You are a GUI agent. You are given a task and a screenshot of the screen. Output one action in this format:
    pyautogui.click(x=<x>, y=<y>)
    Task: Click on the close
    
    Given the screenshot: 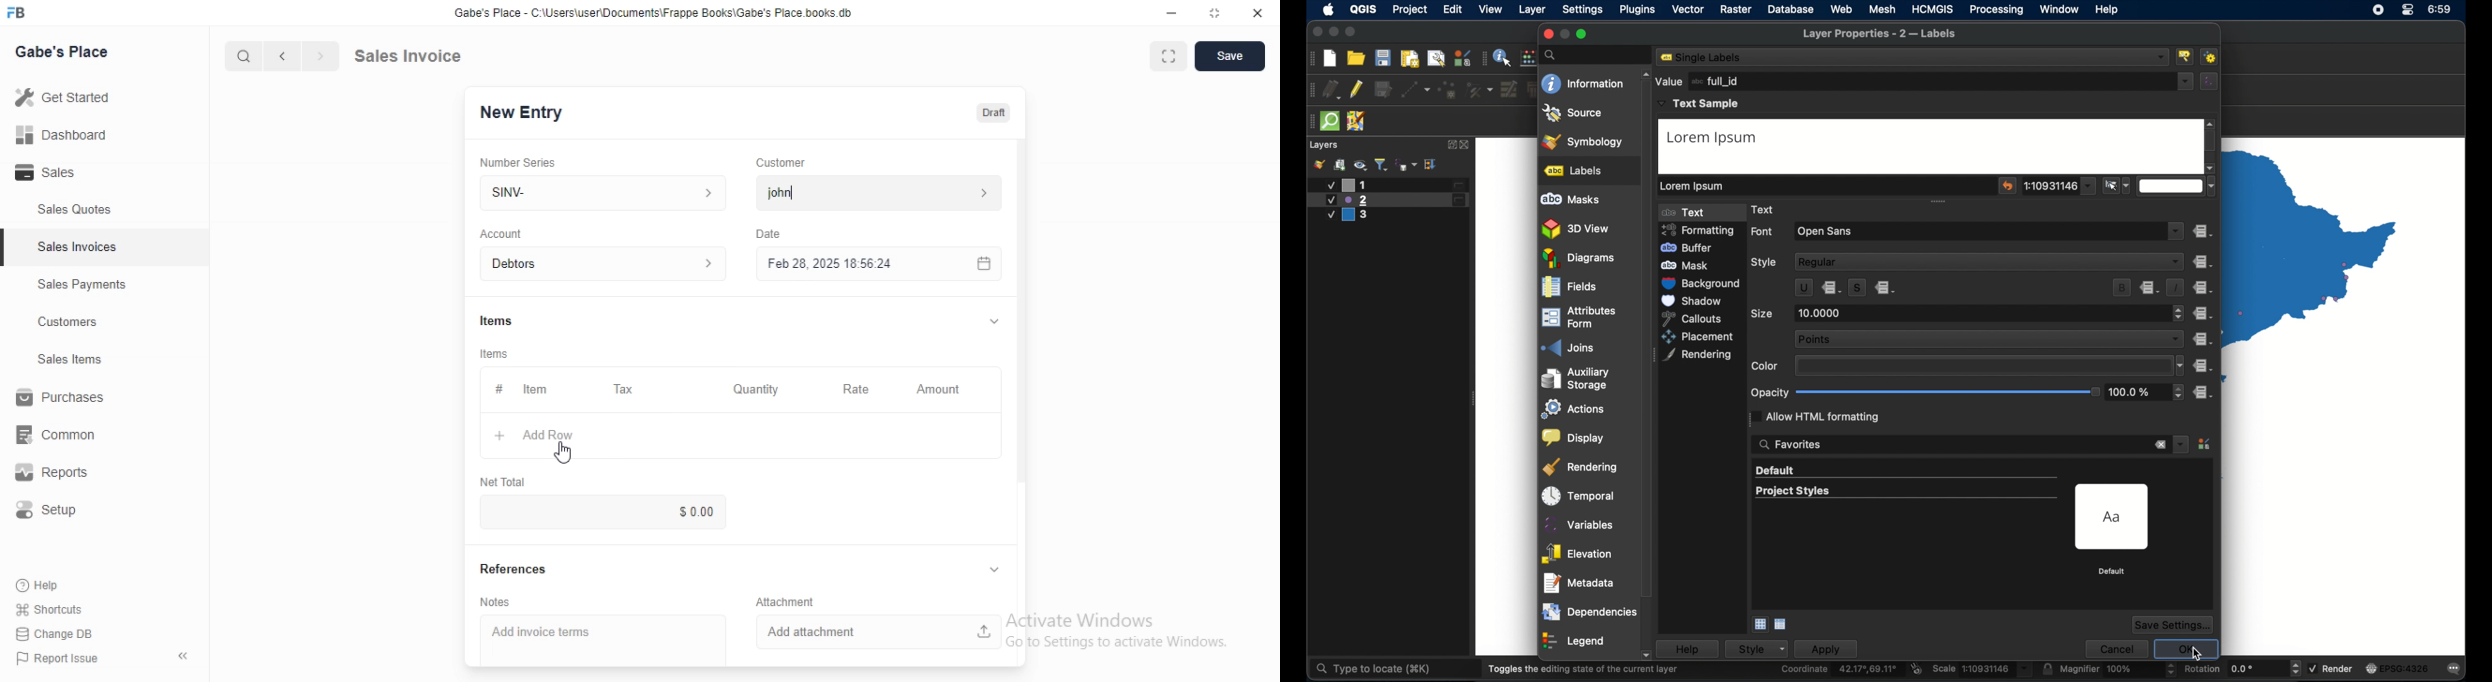 What is the action you would take?
    pyautogui.click(x=1547, y=34)
    